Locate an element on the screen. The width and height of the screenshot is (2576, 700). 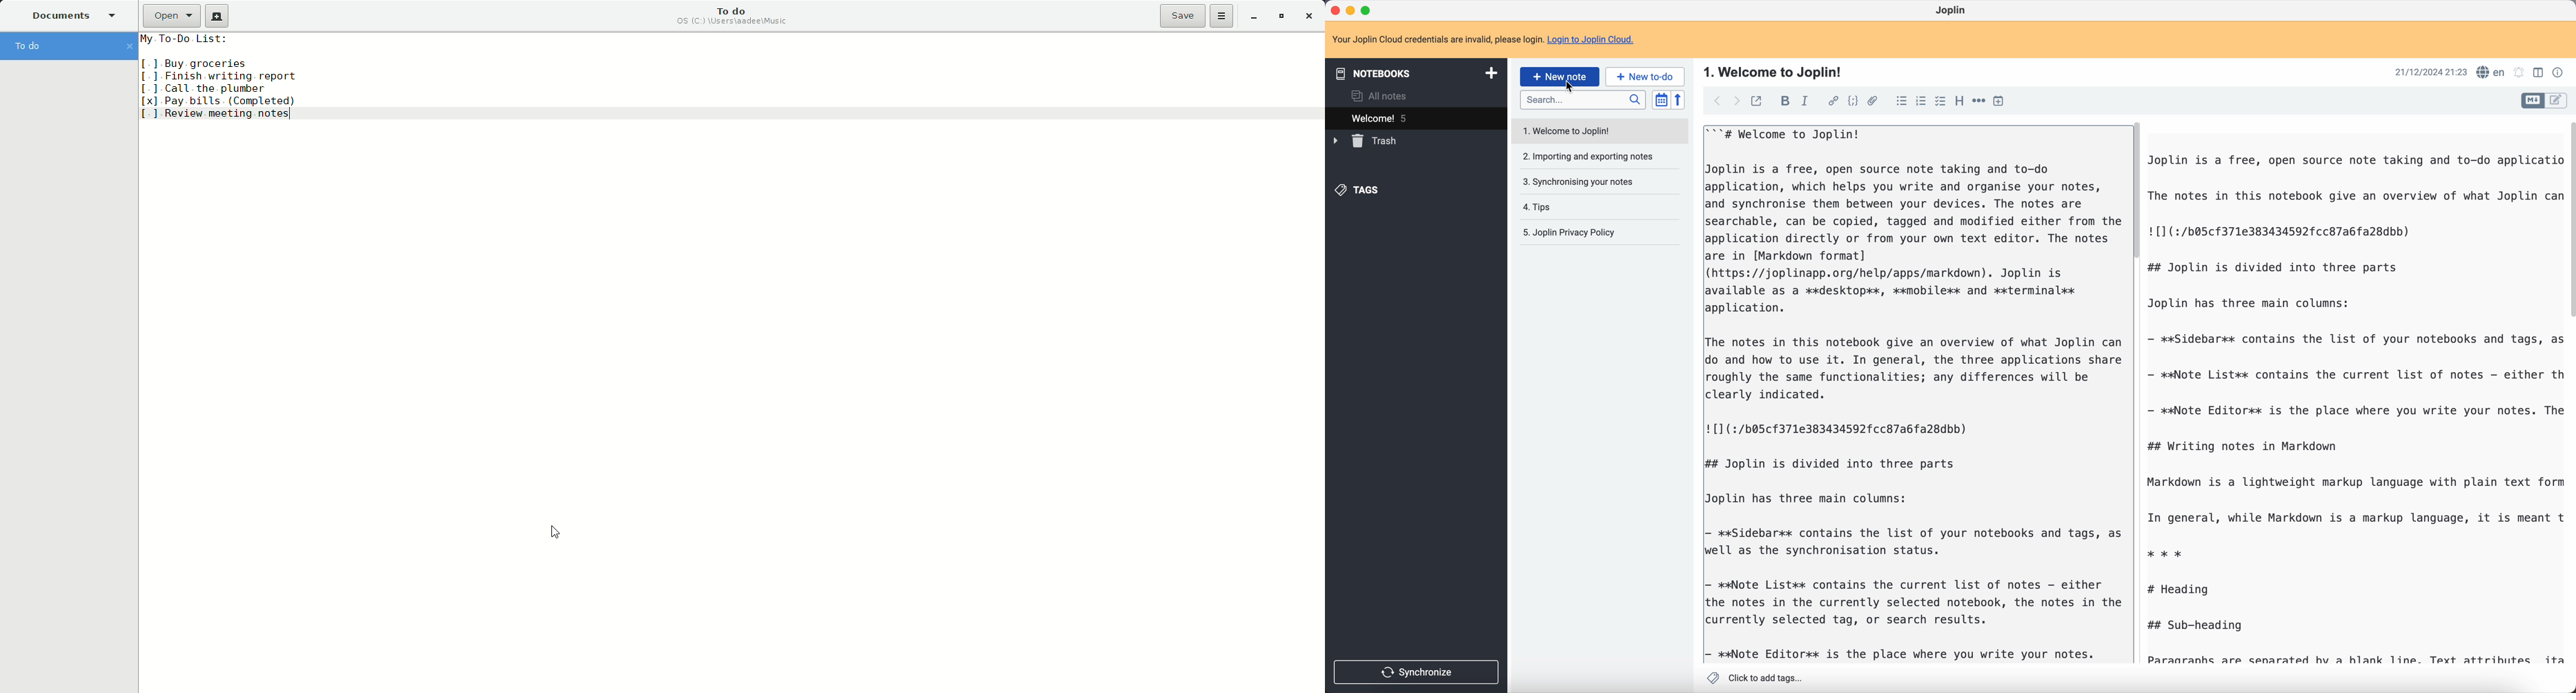
click on new note is located at coordinates (1560, 77).